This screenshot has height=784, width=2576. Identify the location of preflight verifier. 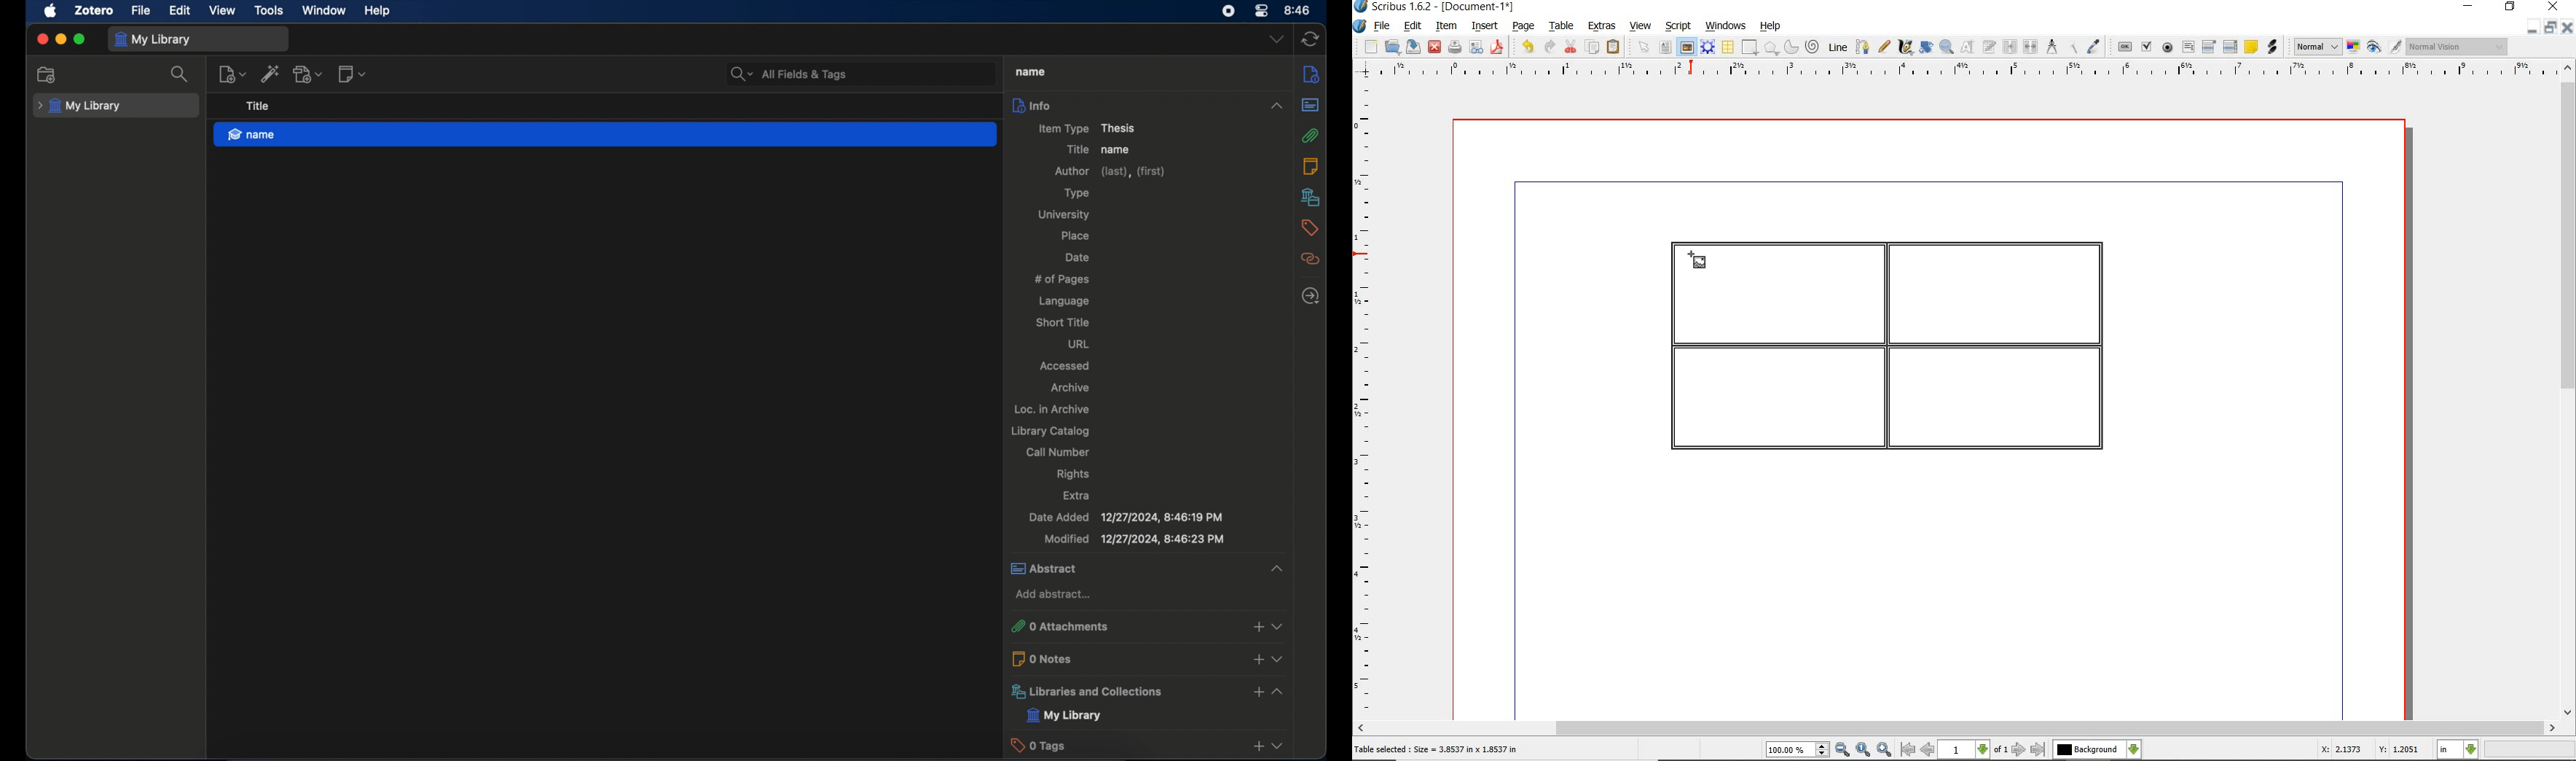
(1476, 48).